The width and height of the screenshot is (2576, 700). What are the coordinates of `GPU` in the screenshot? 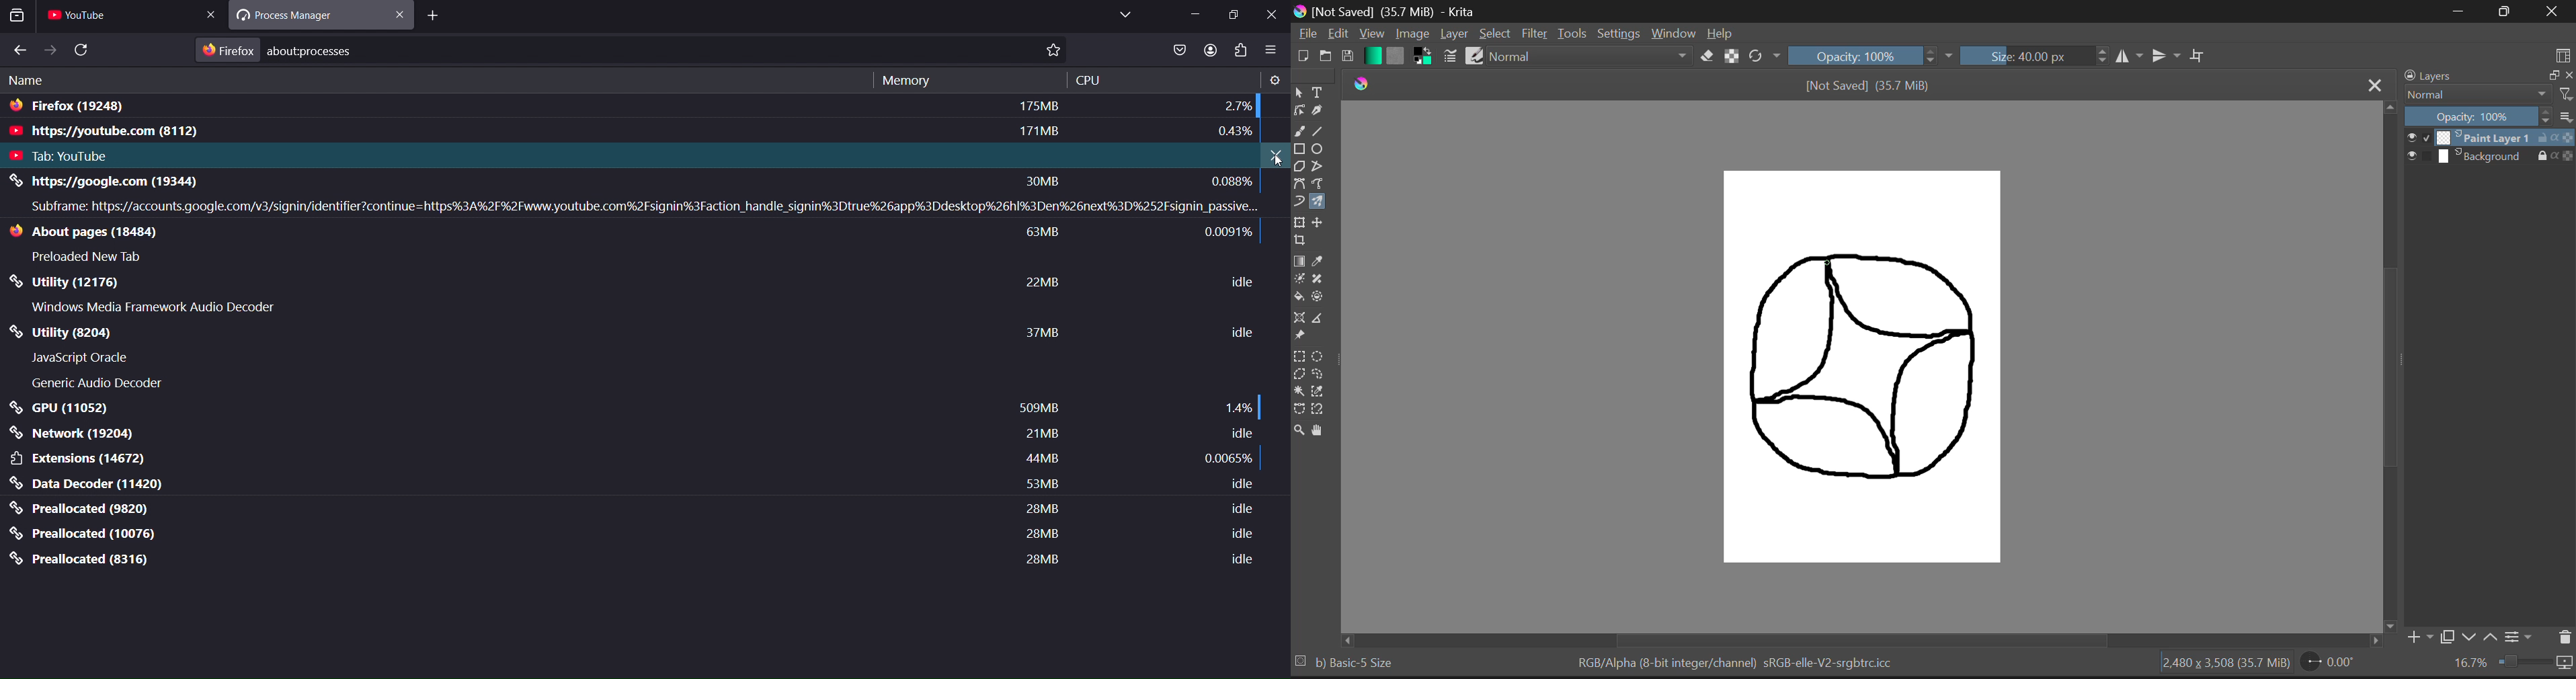 It's located at (63, 408).